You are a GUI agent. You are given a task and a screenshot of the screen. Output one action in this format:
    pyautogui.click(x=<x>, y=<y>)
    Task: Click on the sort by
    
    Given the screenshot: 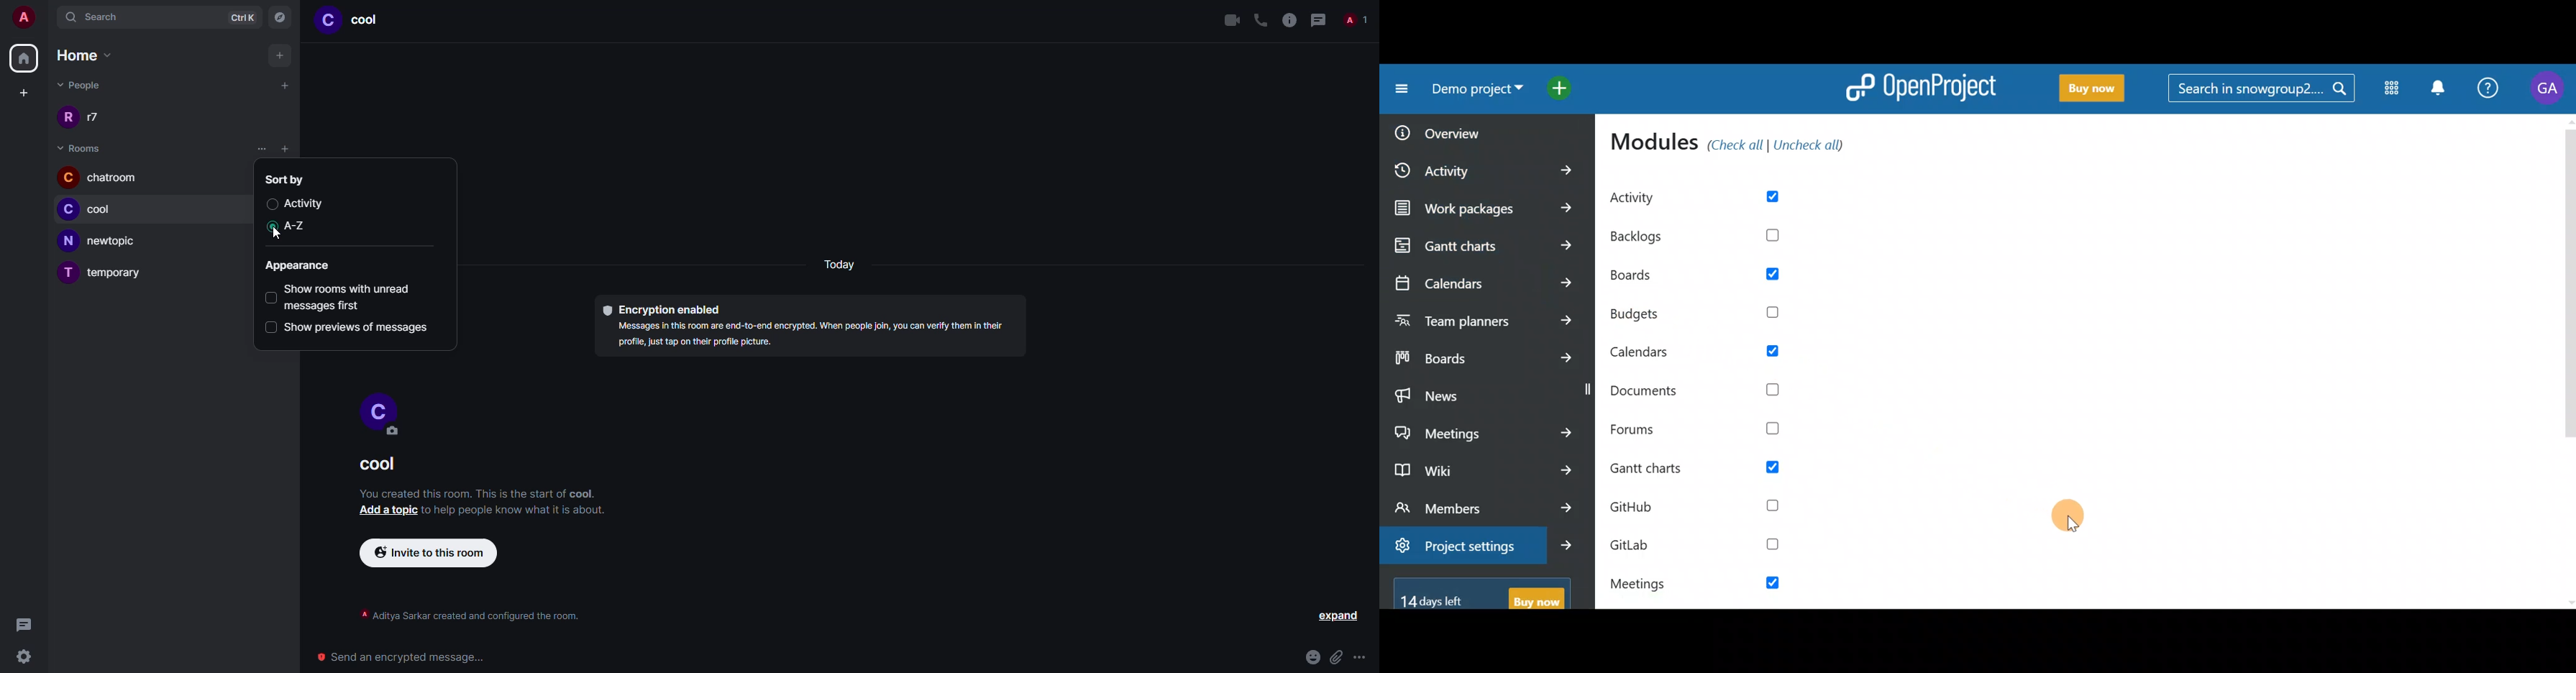 What is the action you would take?
    pyautogui.click(x=286, y=180)
    